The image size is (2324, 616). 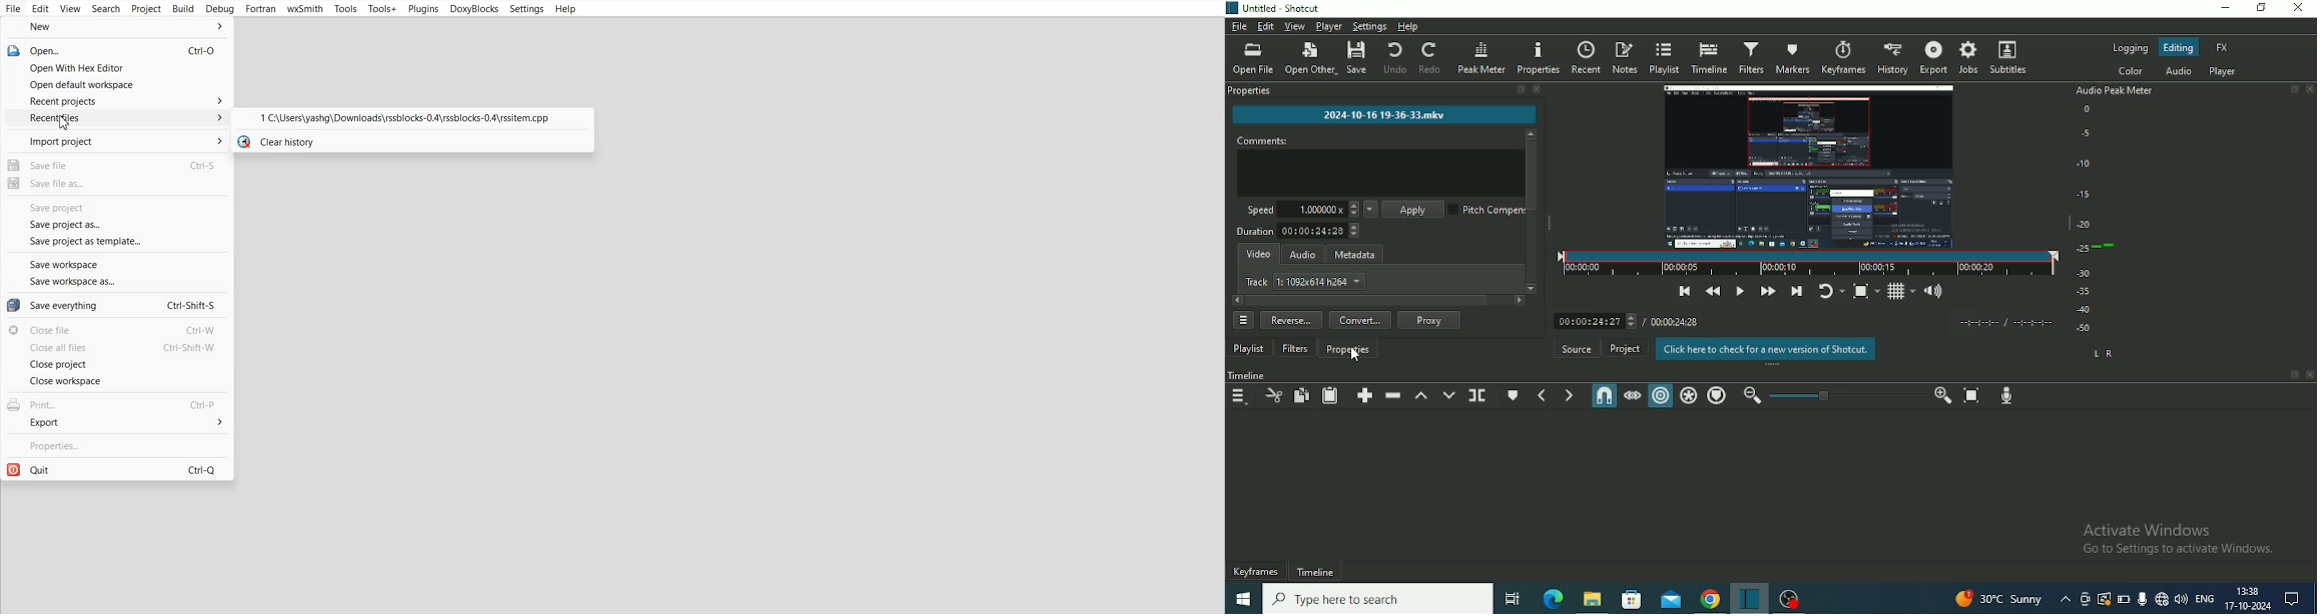 I want to click on Markers, so click(x=1792, y=58).